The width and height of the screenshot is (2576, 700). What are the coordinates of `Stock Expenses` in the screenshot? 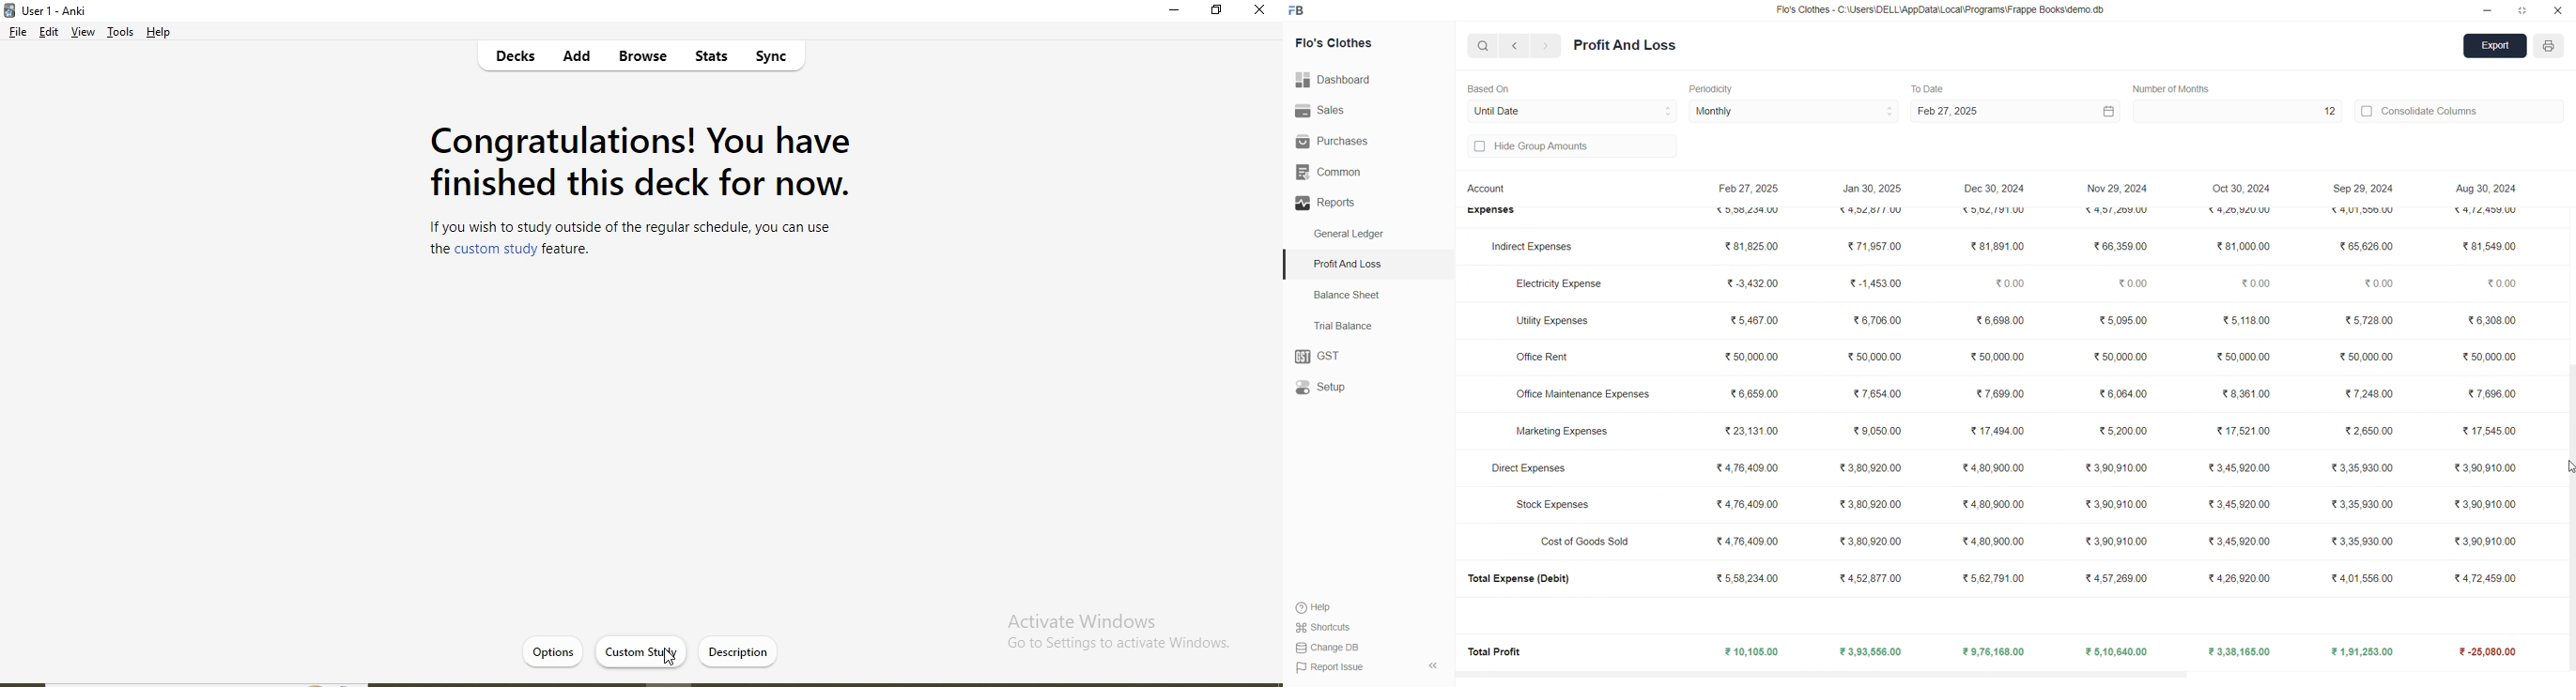 It's located at (1553, 505).